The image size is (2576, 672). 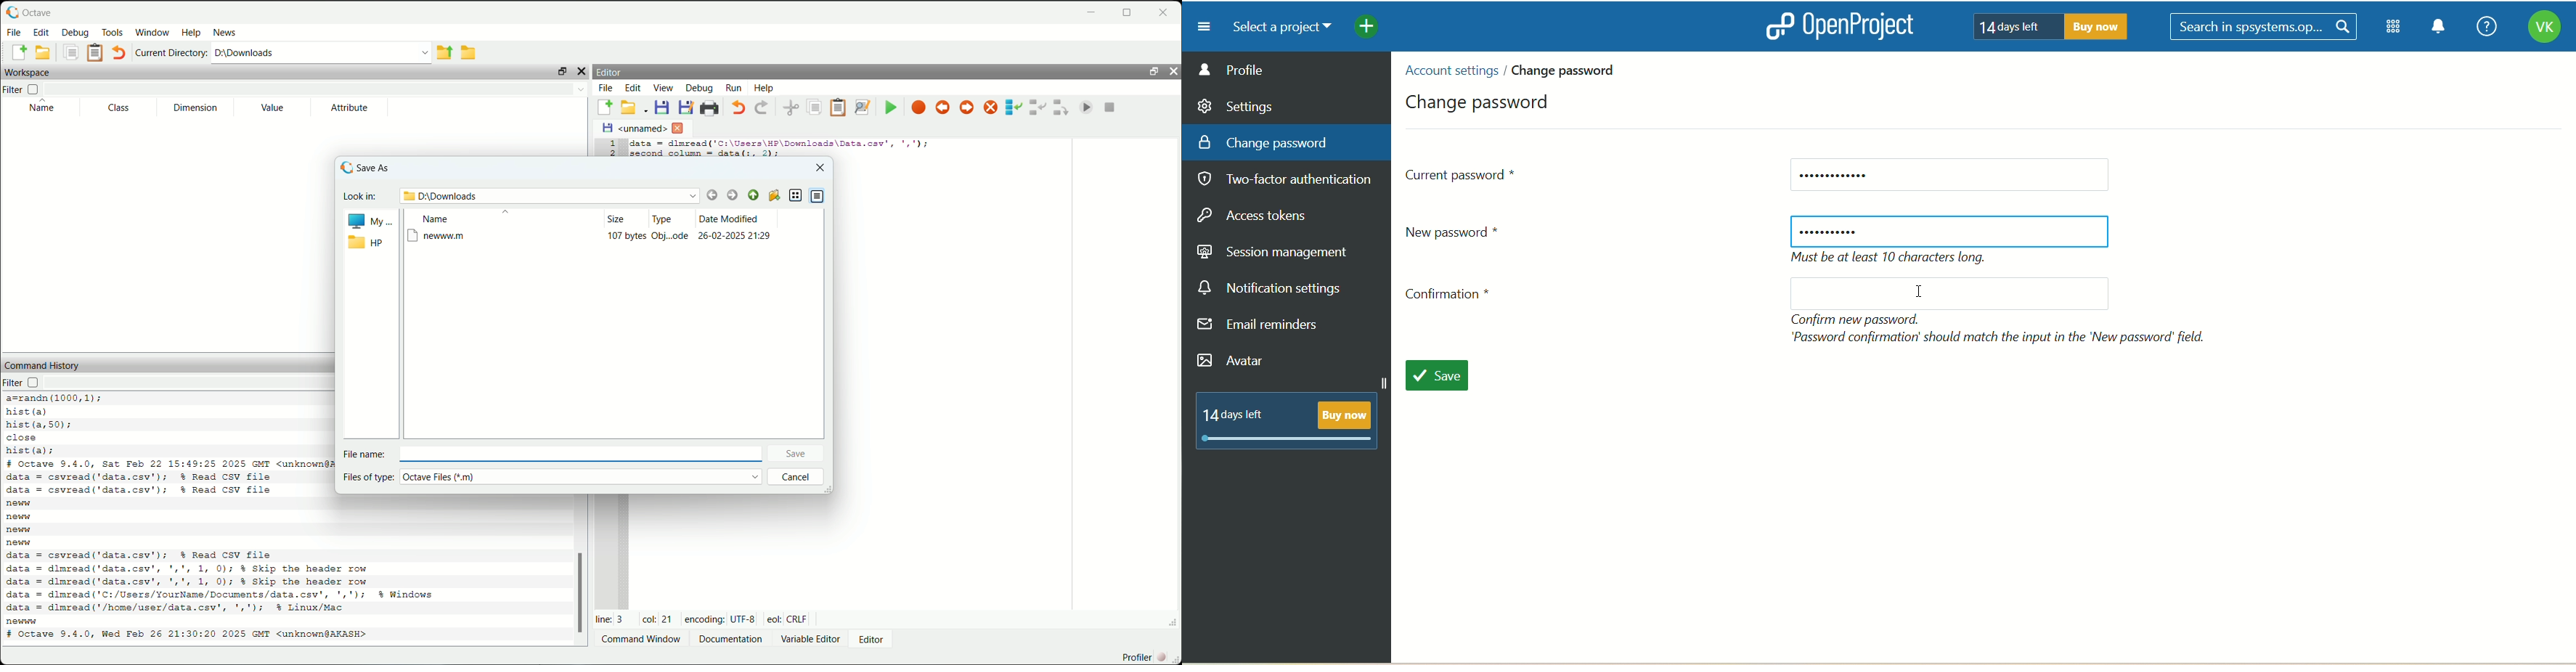 What do you see at coordinates (1368, 28) in the screenshot?
I see `add menu` at bounding box center [1368, 28].